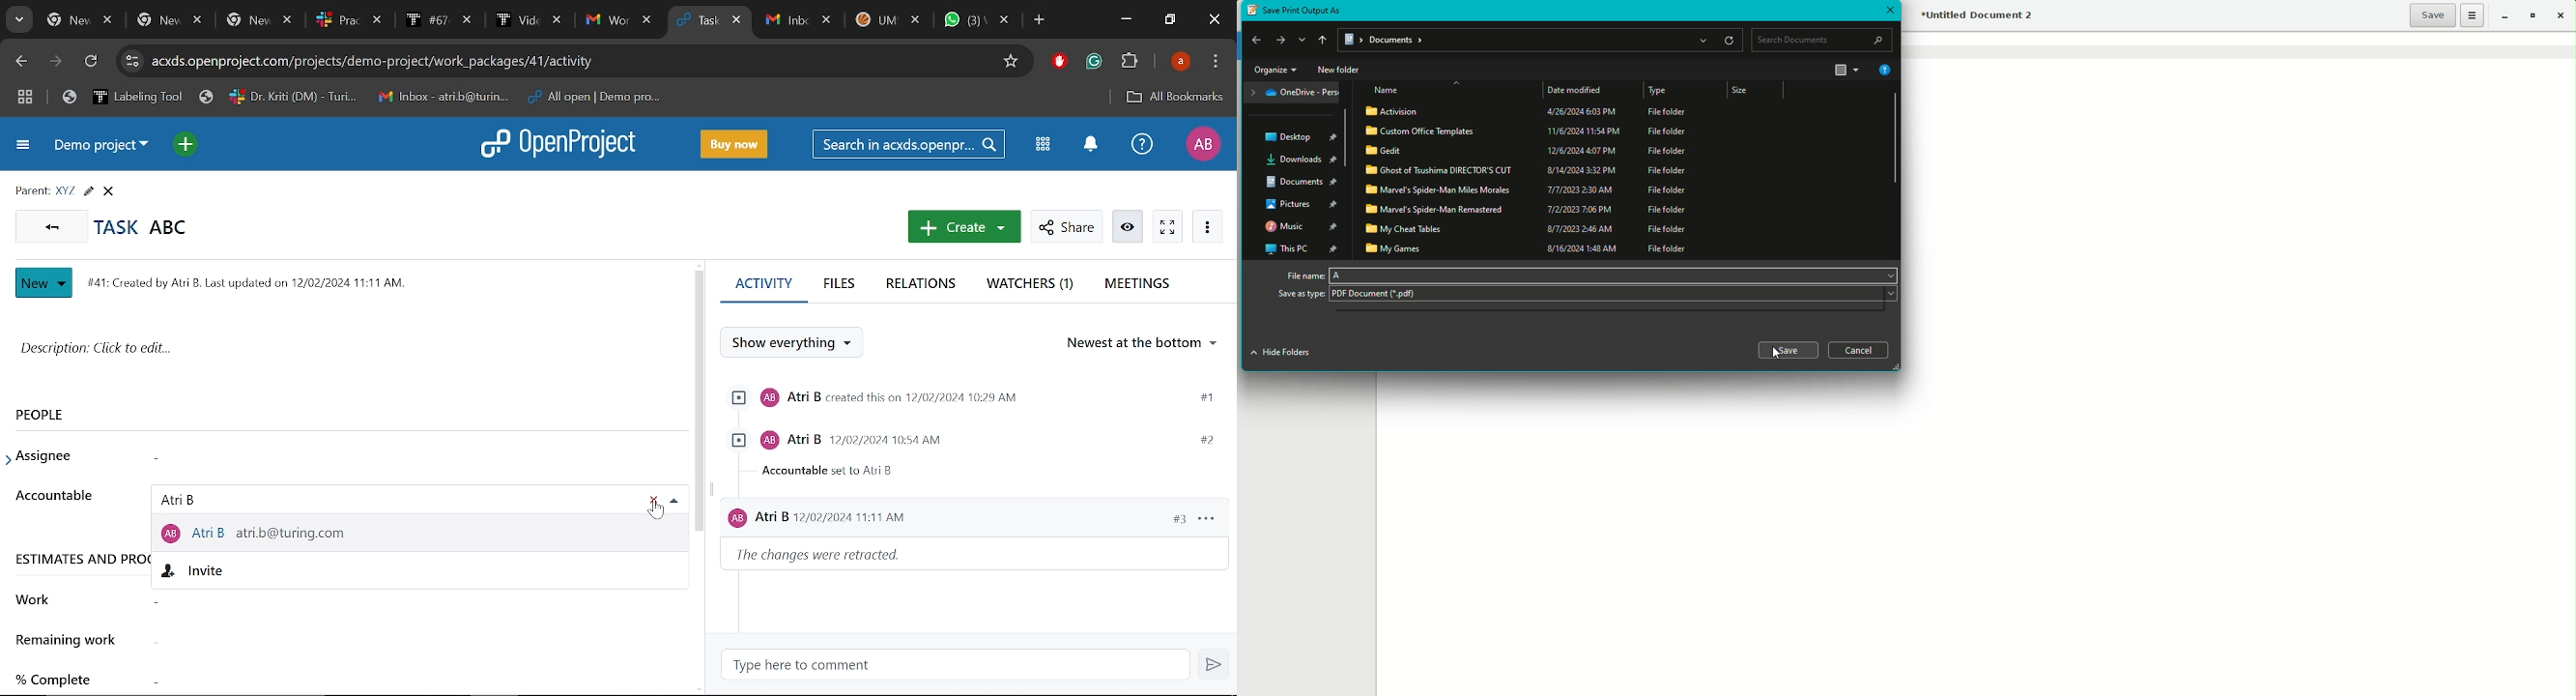 Image resolution: width=2576 pixels, height=700 pixels. Describe the element at coordinates (1136, 285) in the screenshot. I see `meetings` at that location.